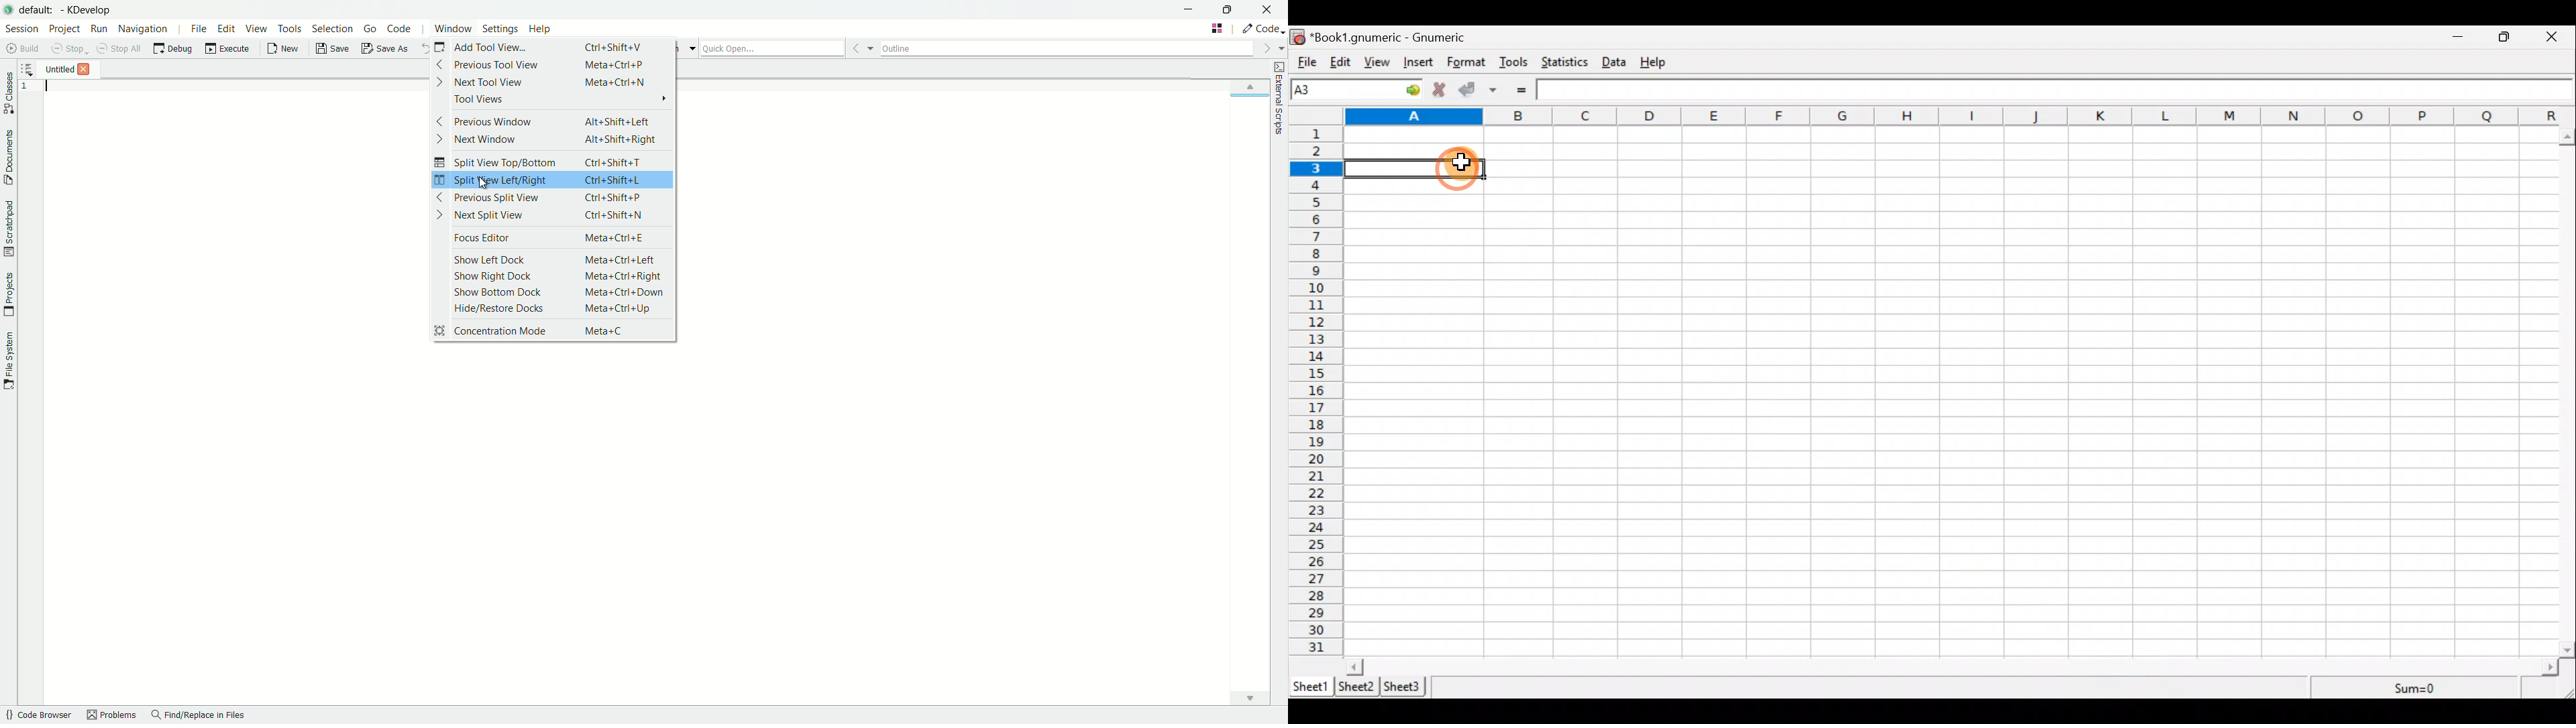  Describe the element at coordinates (500, 81) in the screenshot. I see `next tool view` at that location.